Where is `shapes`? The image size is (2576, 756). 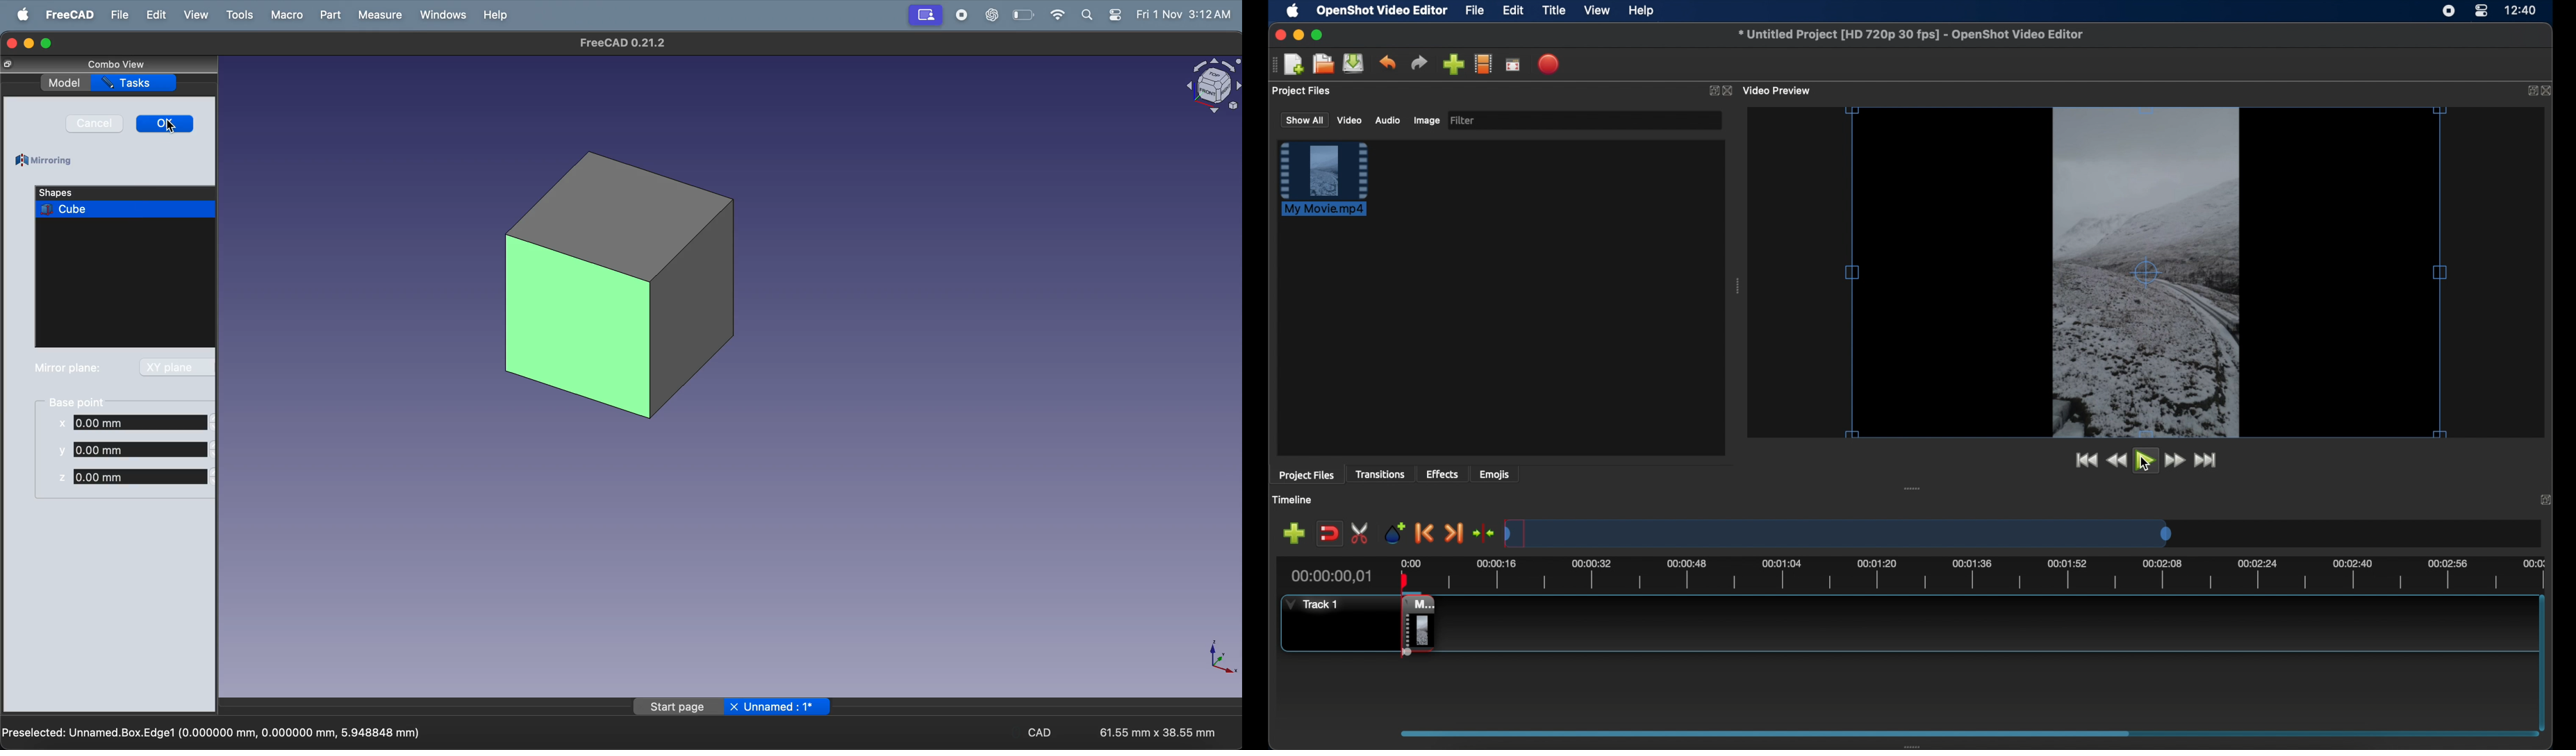
shapes is located at coordinates (90, 192).